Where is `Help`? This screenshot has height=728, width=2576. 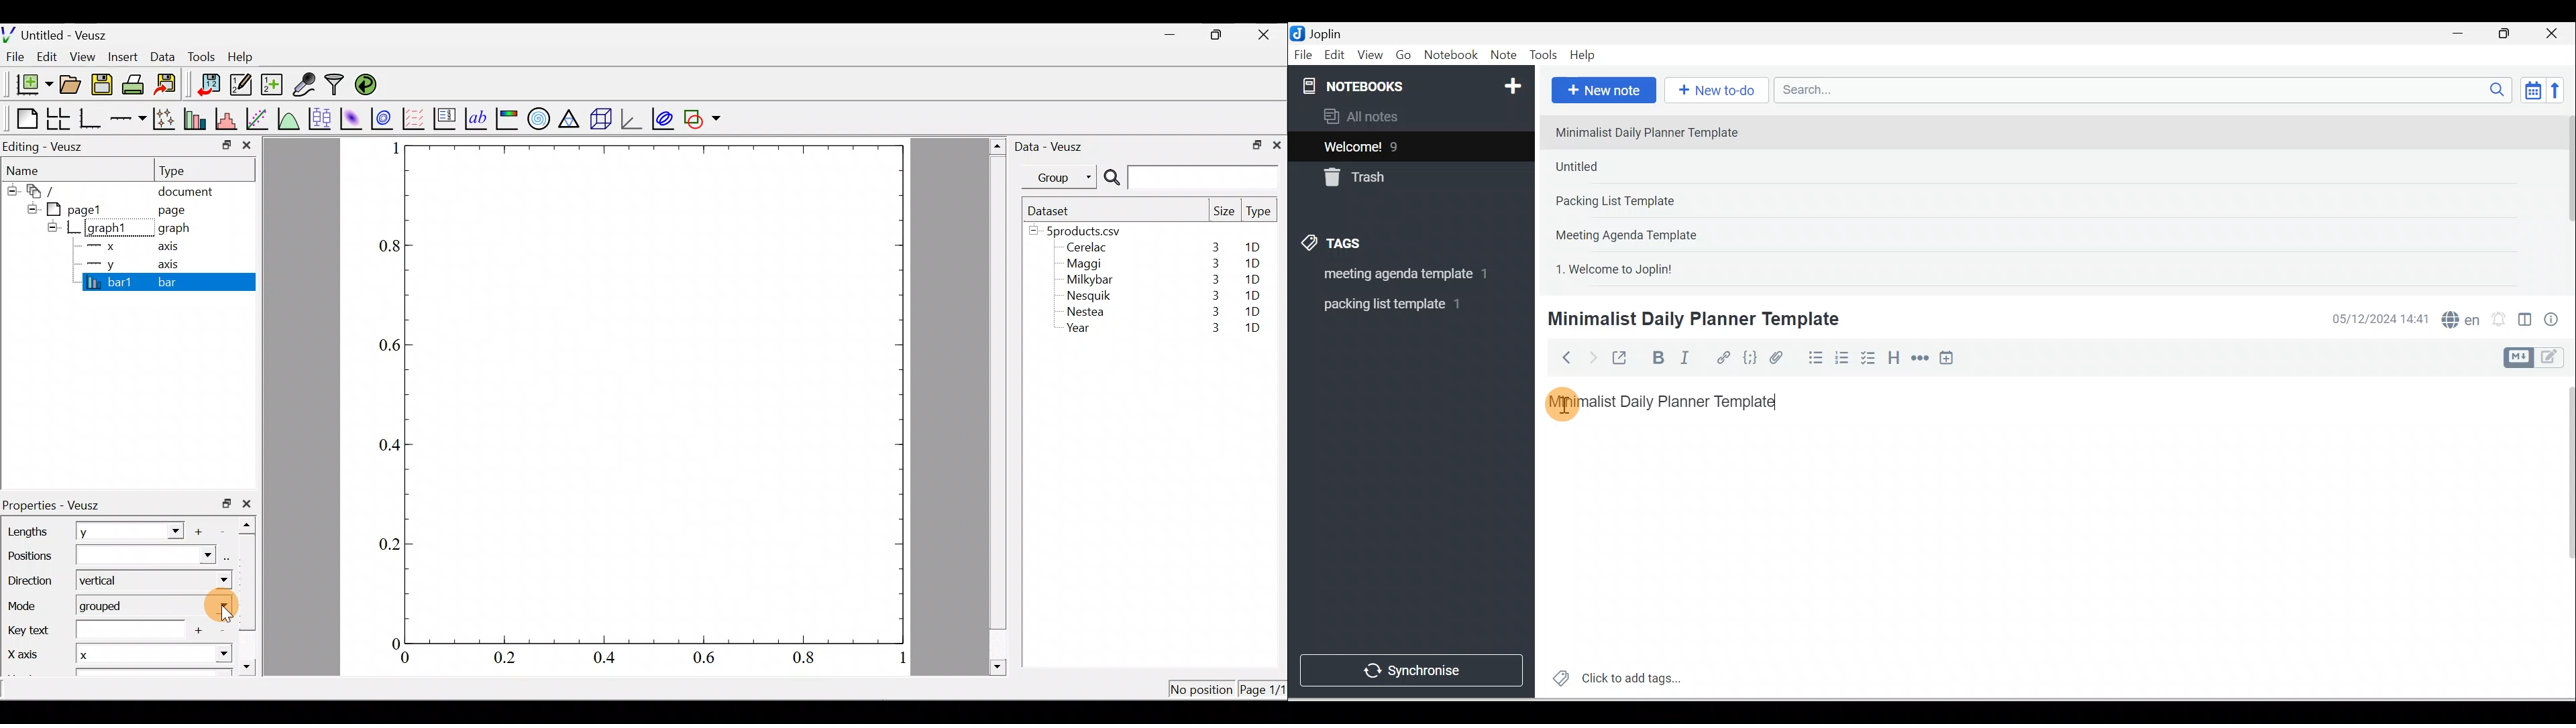 Help is located at coordinates (248, 57).